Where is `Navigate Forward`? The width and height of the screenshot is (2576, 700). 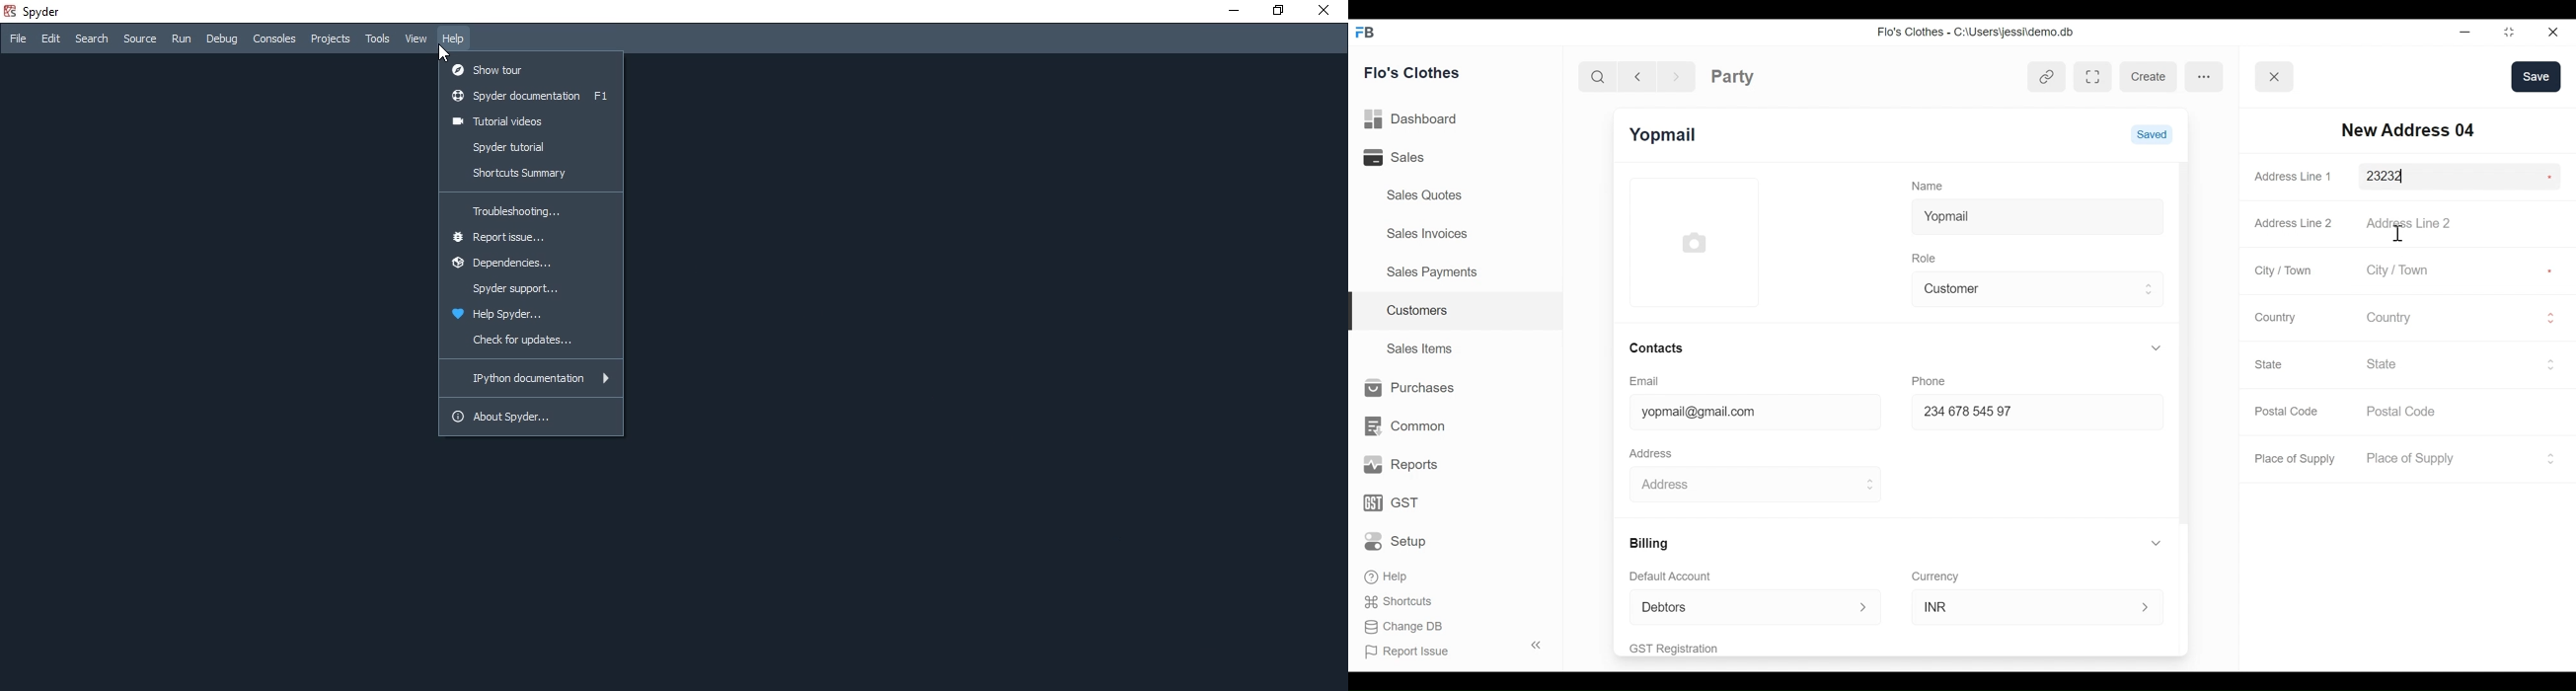 Navigate Forward is located at coordinates (1676, 75).